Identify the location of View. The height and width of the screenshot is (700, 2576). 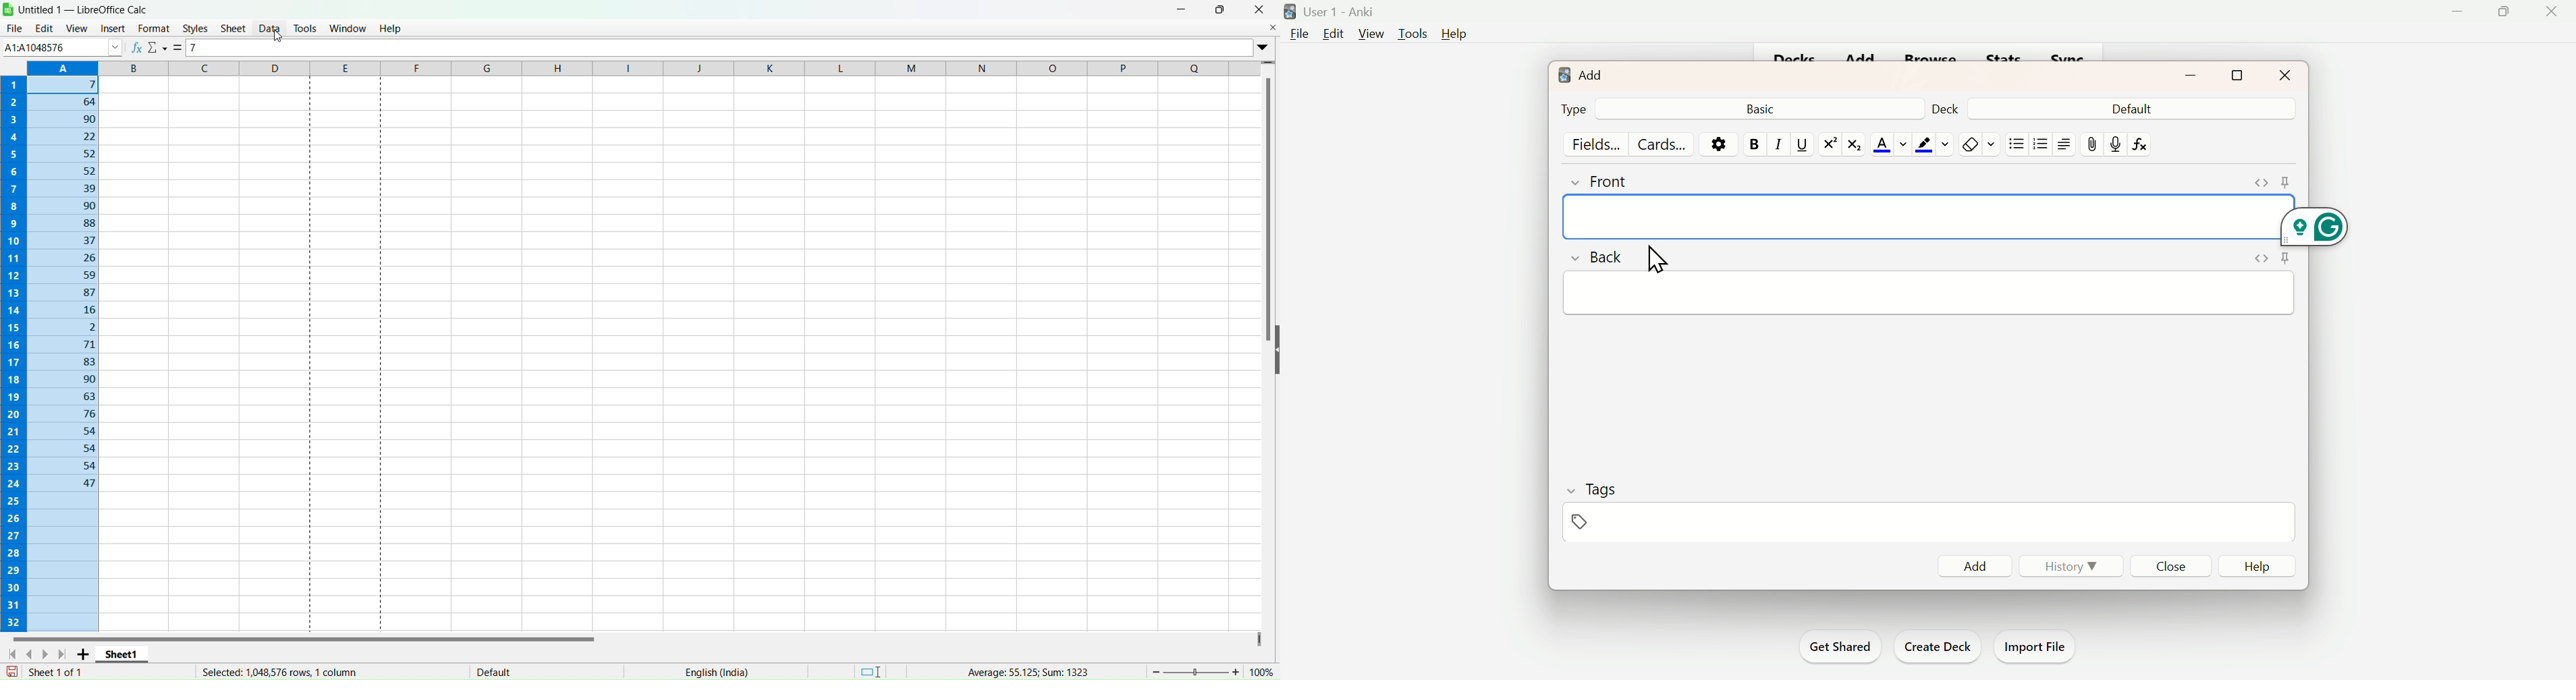
(1369, 34).